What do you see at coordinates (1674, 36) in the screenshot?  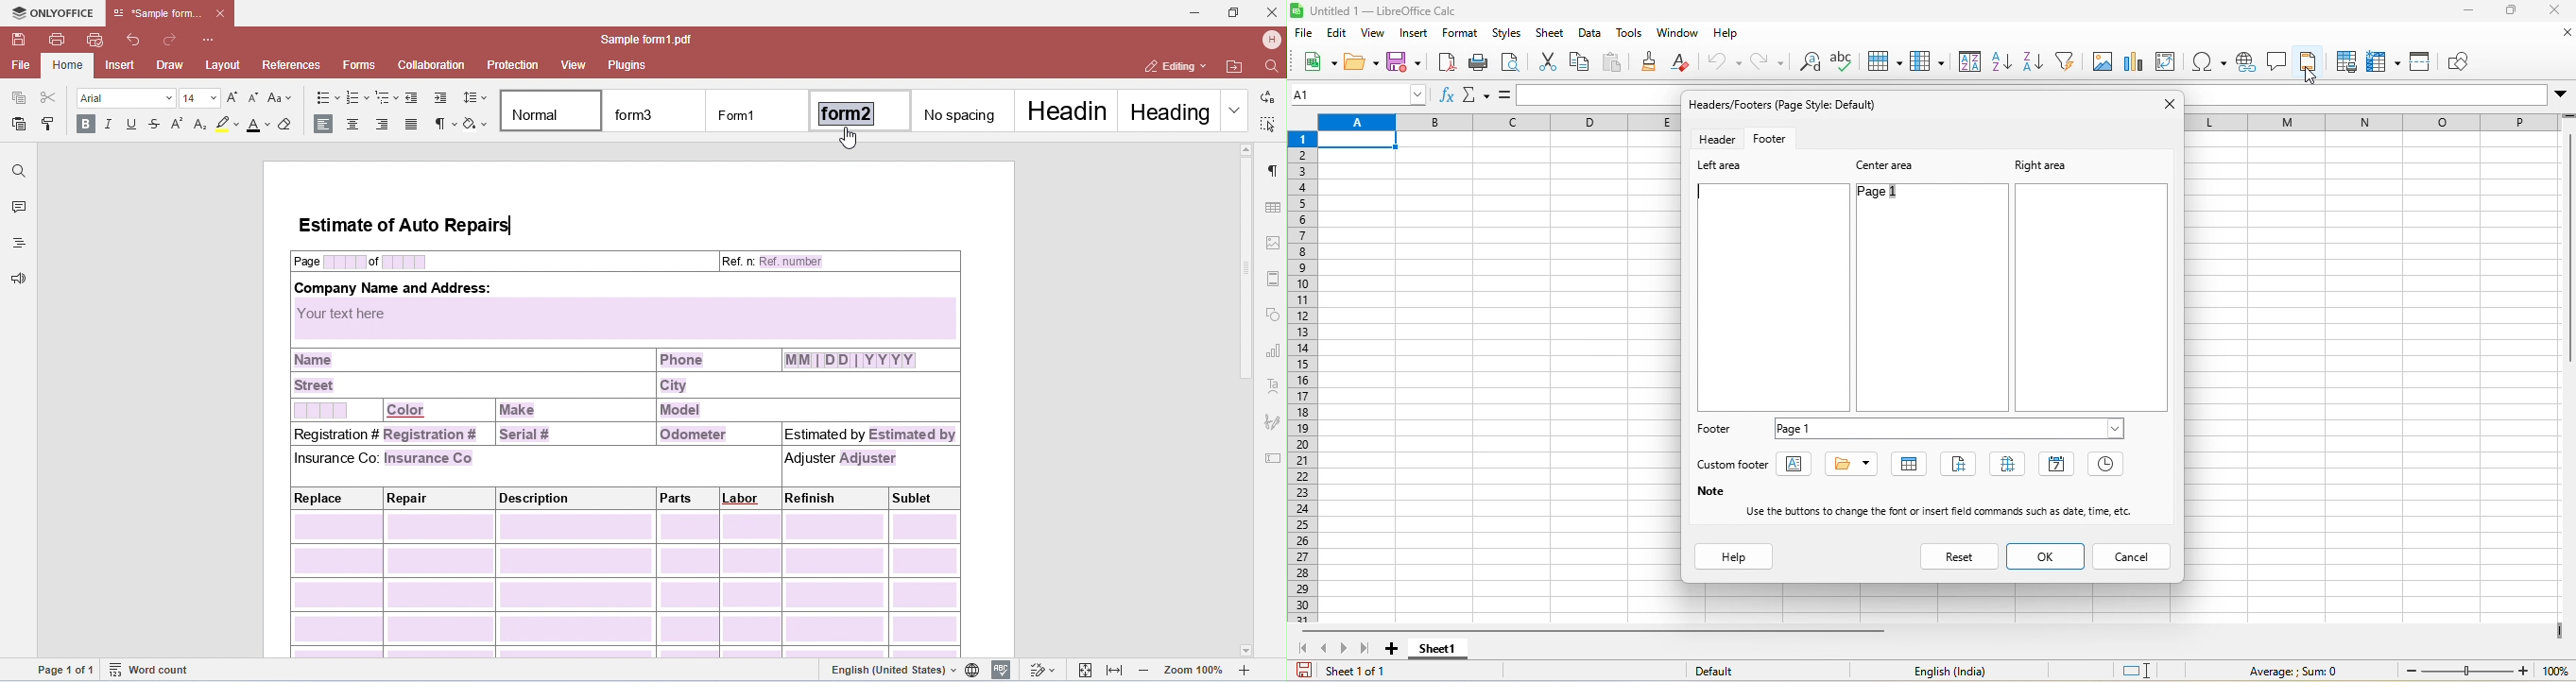 I see `window` at bounding box center [1674, 36].